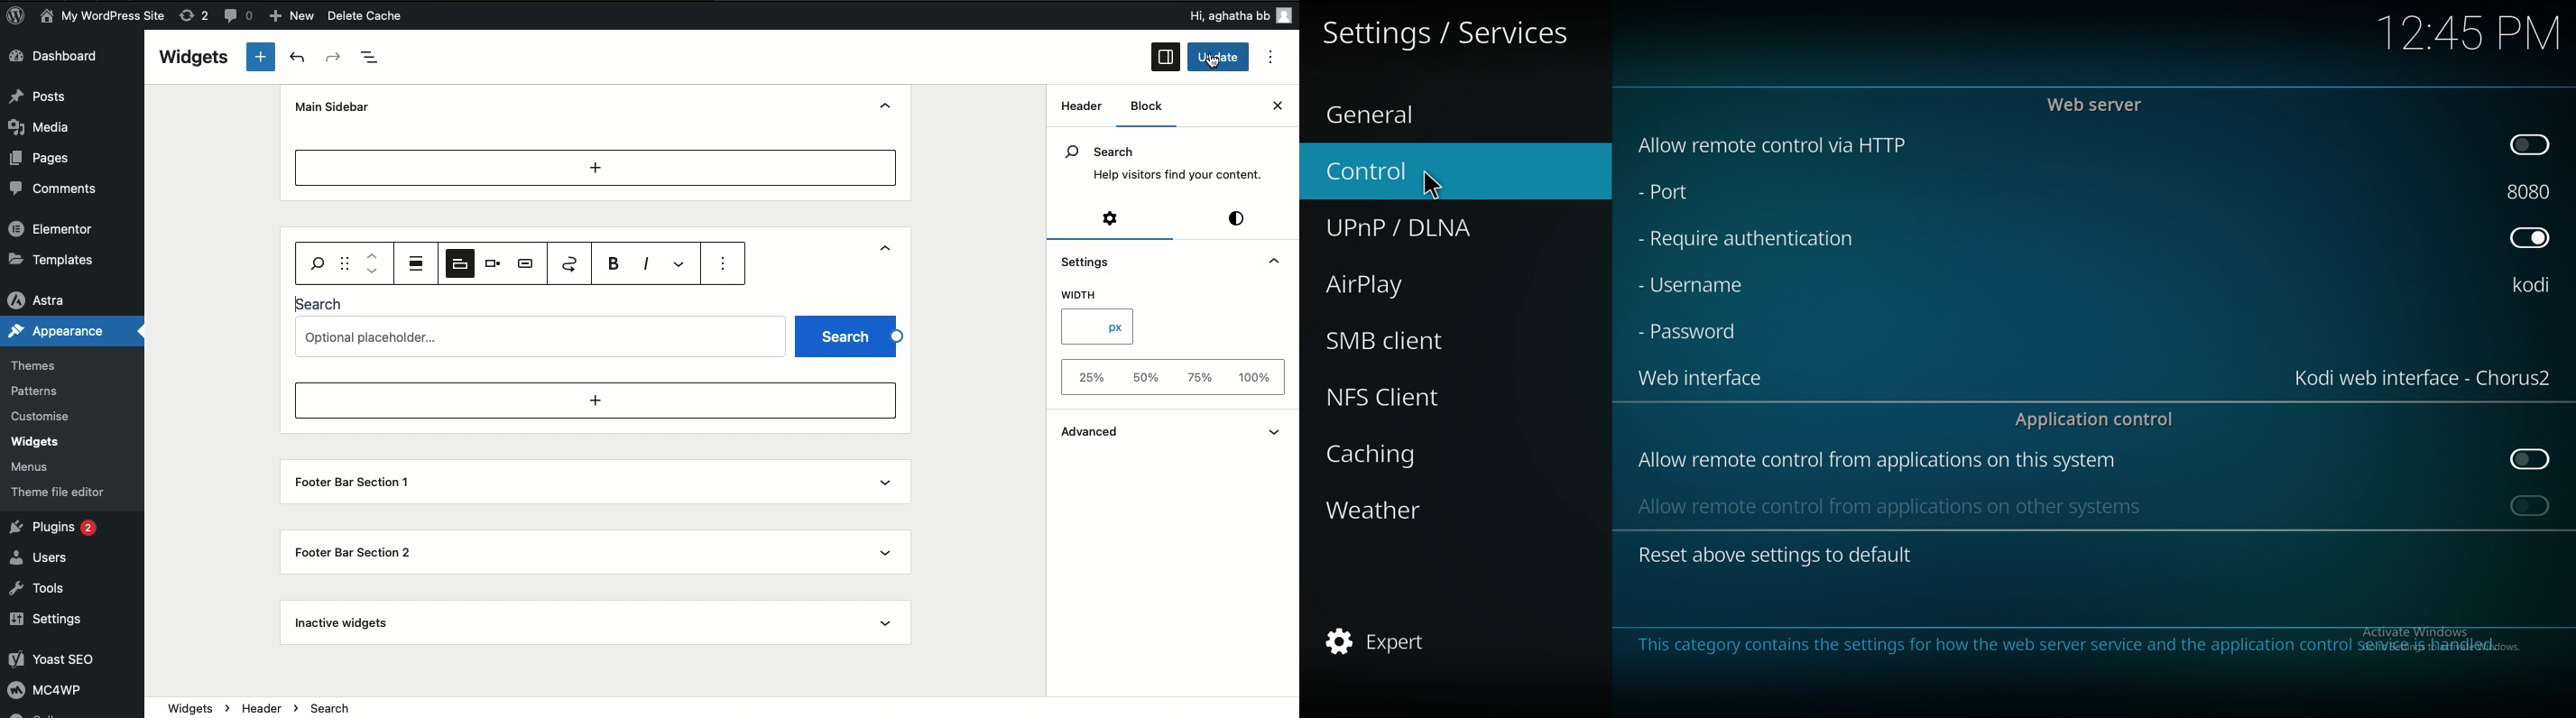 This screenshot has width=2576, height=728. What do you see at coordinates (52, 259) in the screenshot?
I see `Templates` at bounding box center [52, 259].